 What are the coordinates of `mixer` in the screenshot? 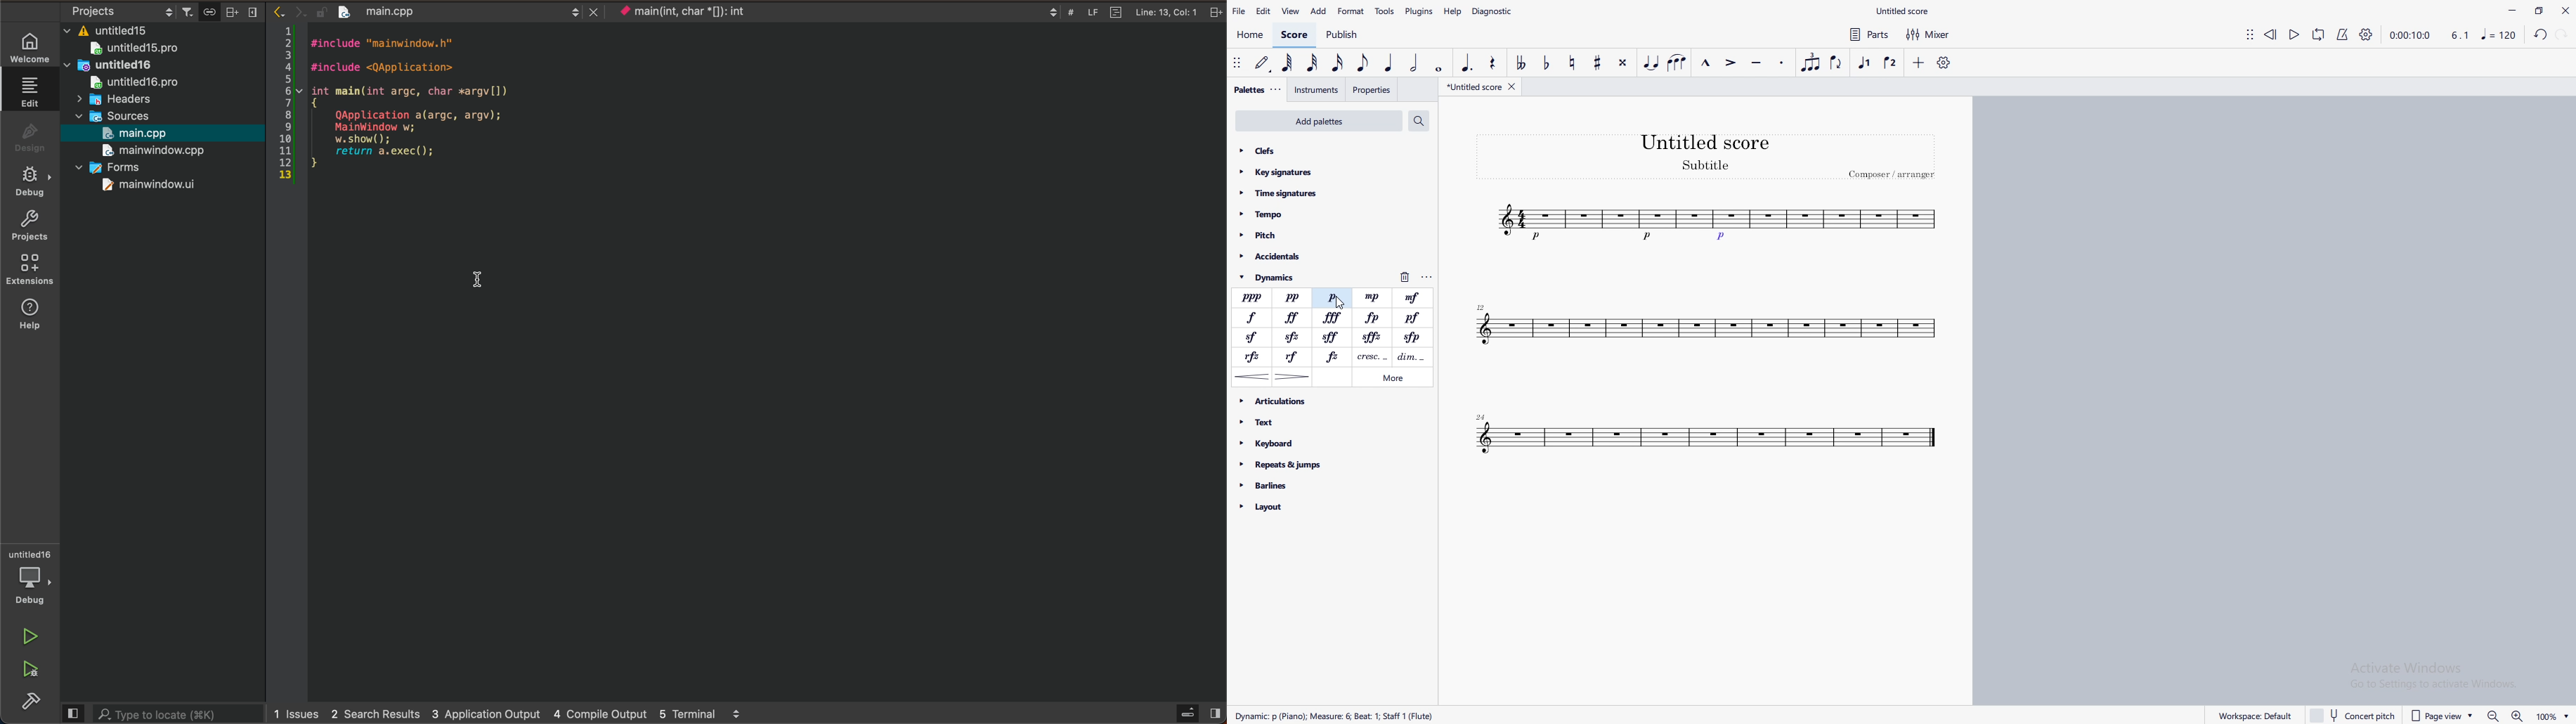 It's located at (1927, 34).